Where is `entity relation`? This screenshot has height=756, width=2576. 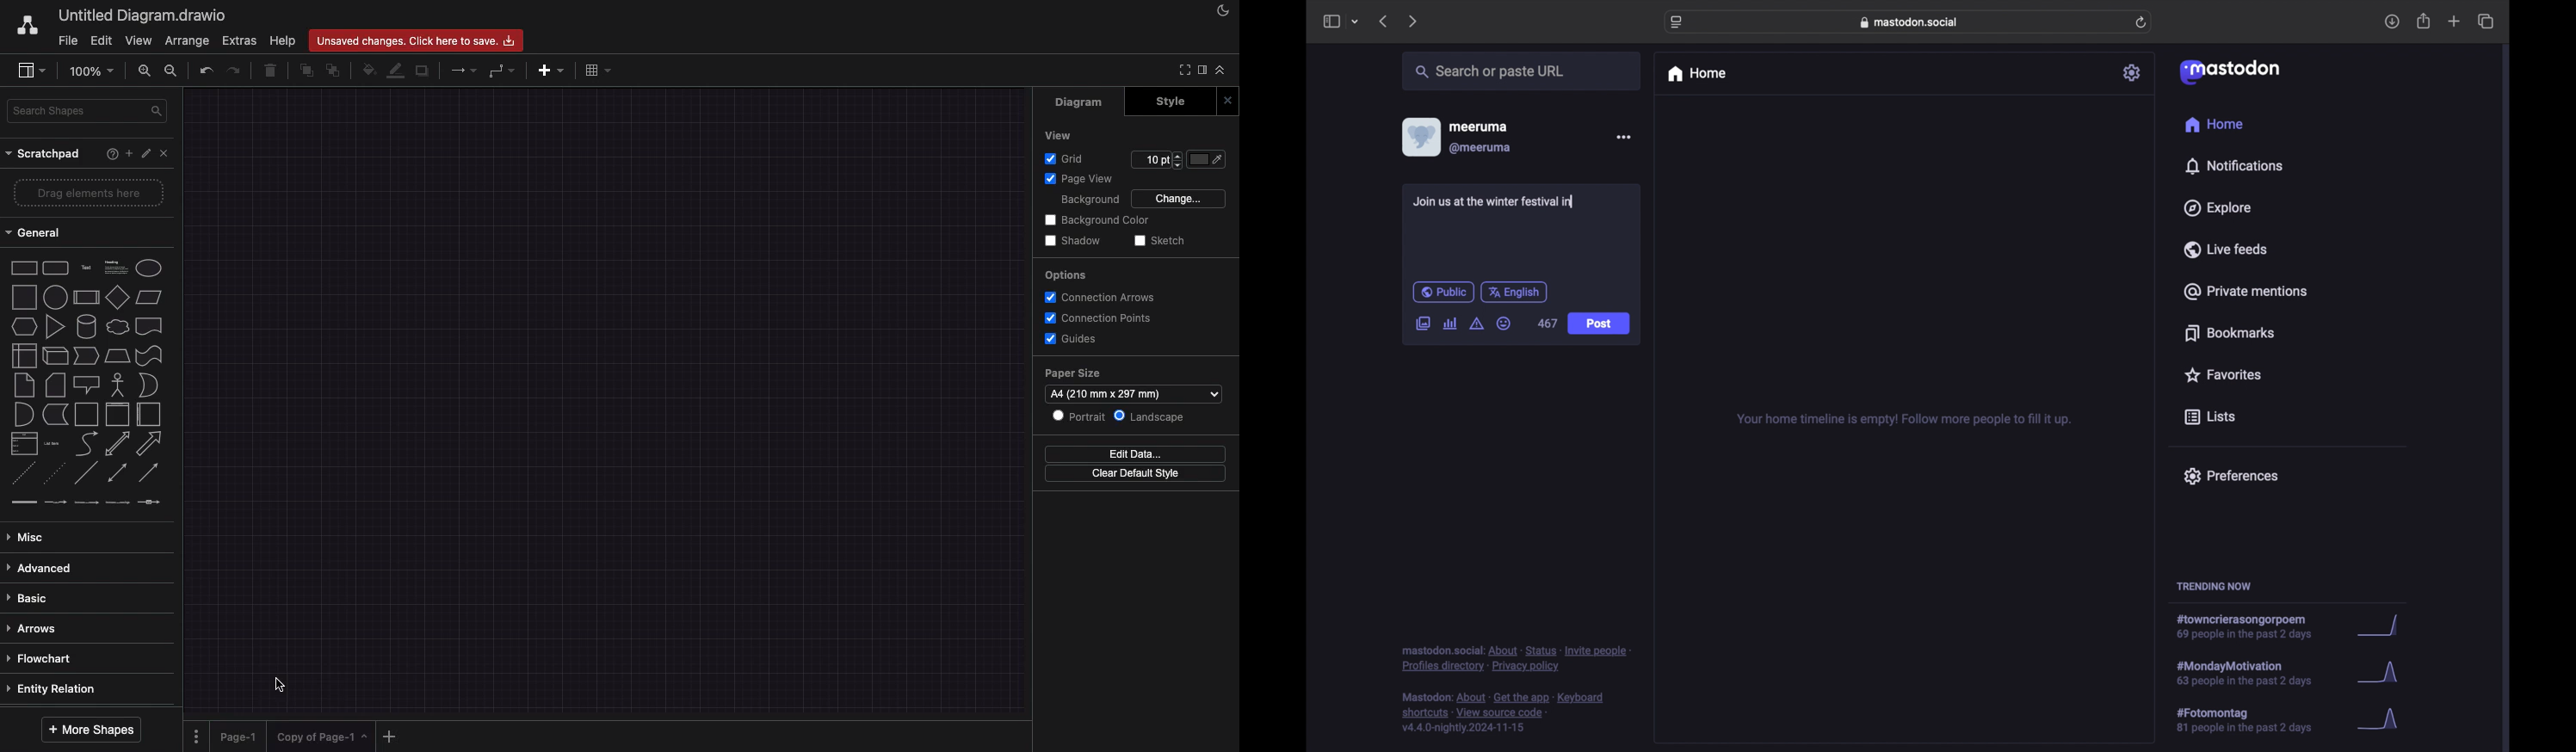 entity relation is located at coordinates (54, 688).